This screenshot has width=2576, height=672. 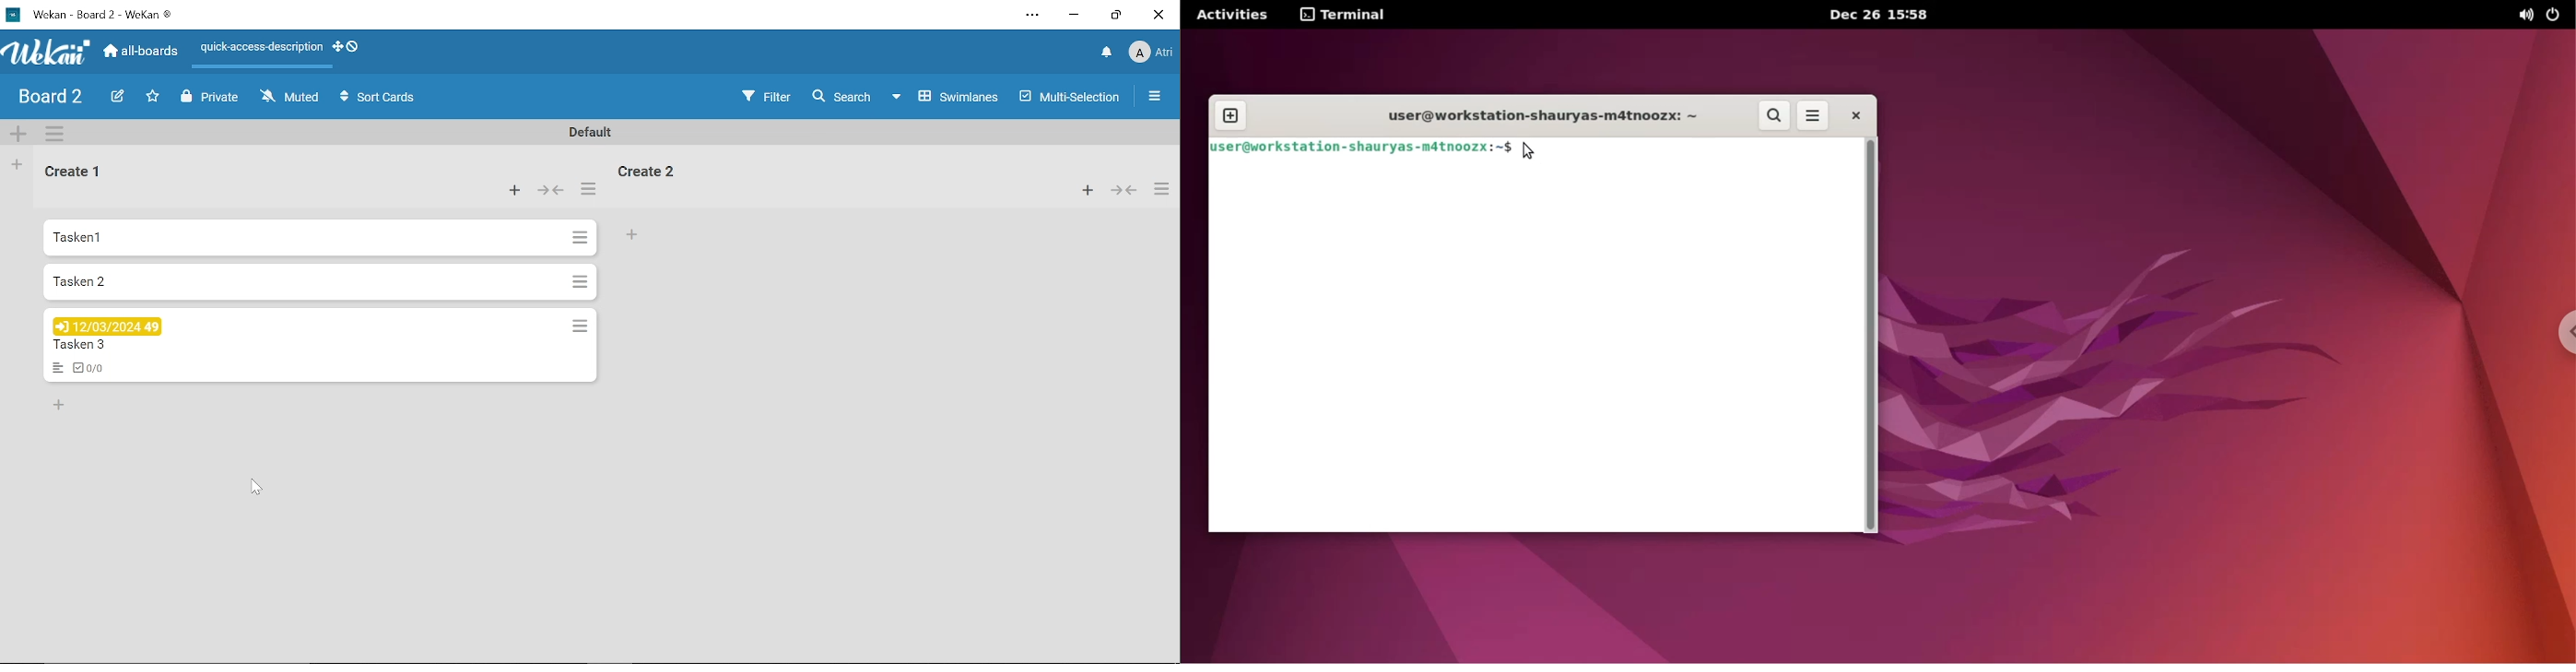 I want to click on Restore down, so click(x=1114, y=18).